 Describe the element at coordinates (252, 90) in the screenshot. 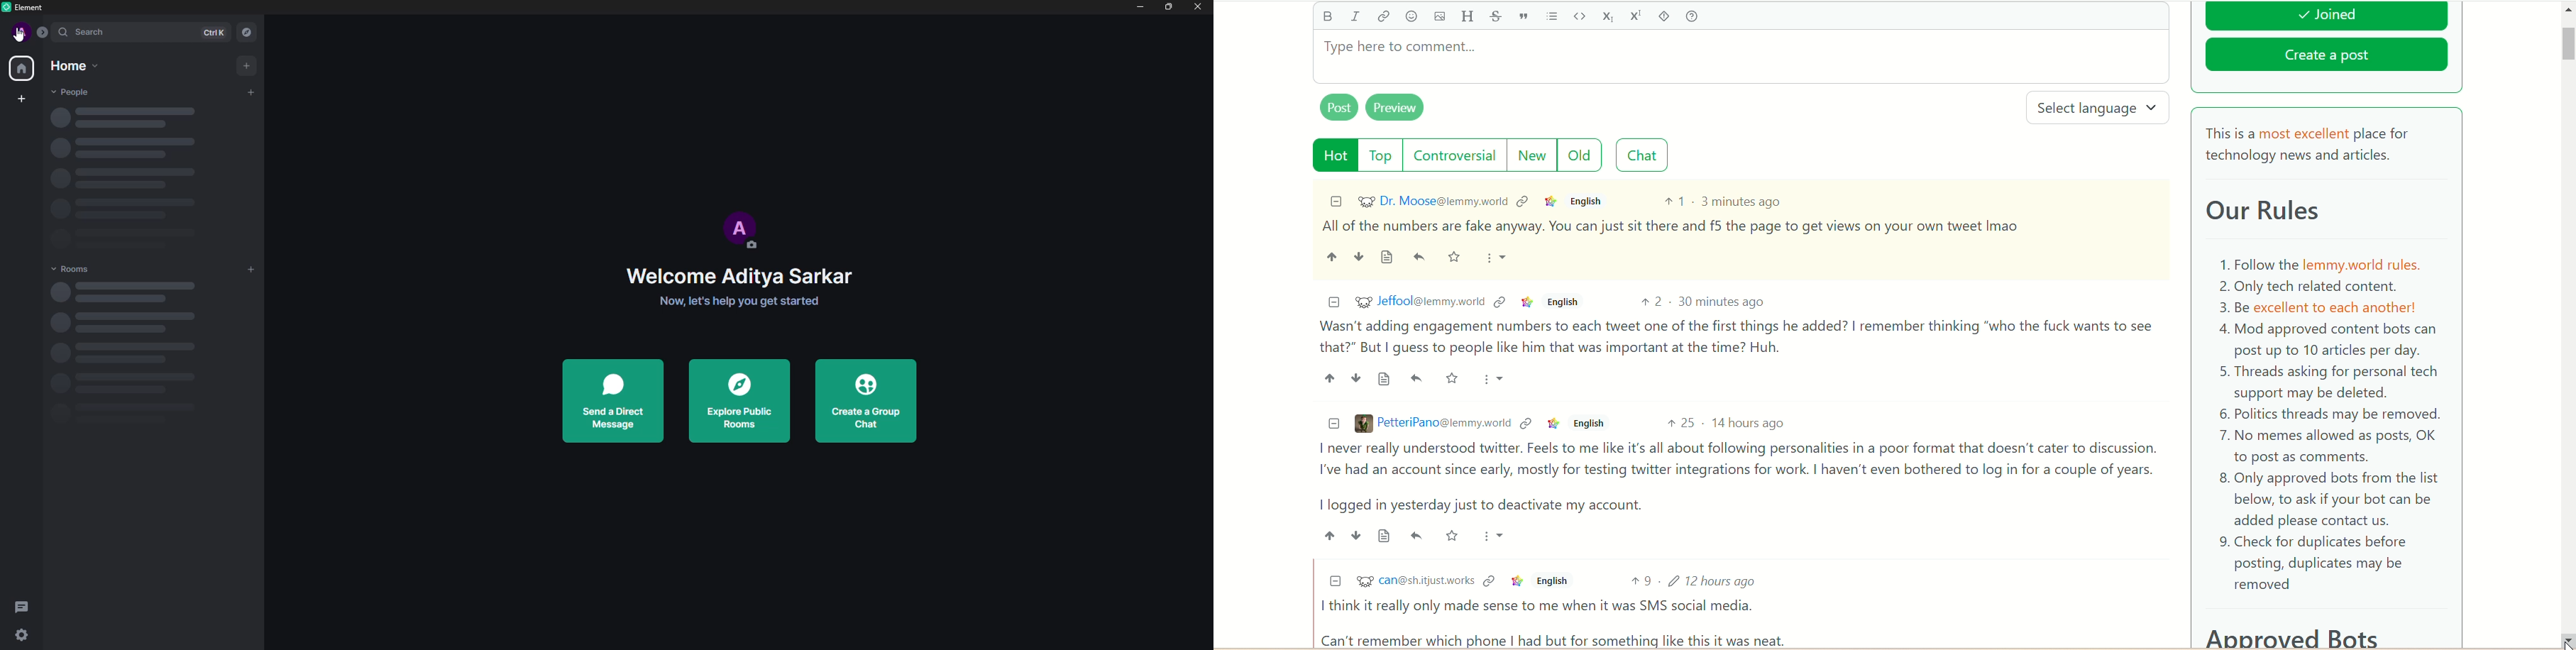

I see `start chat` at that location.